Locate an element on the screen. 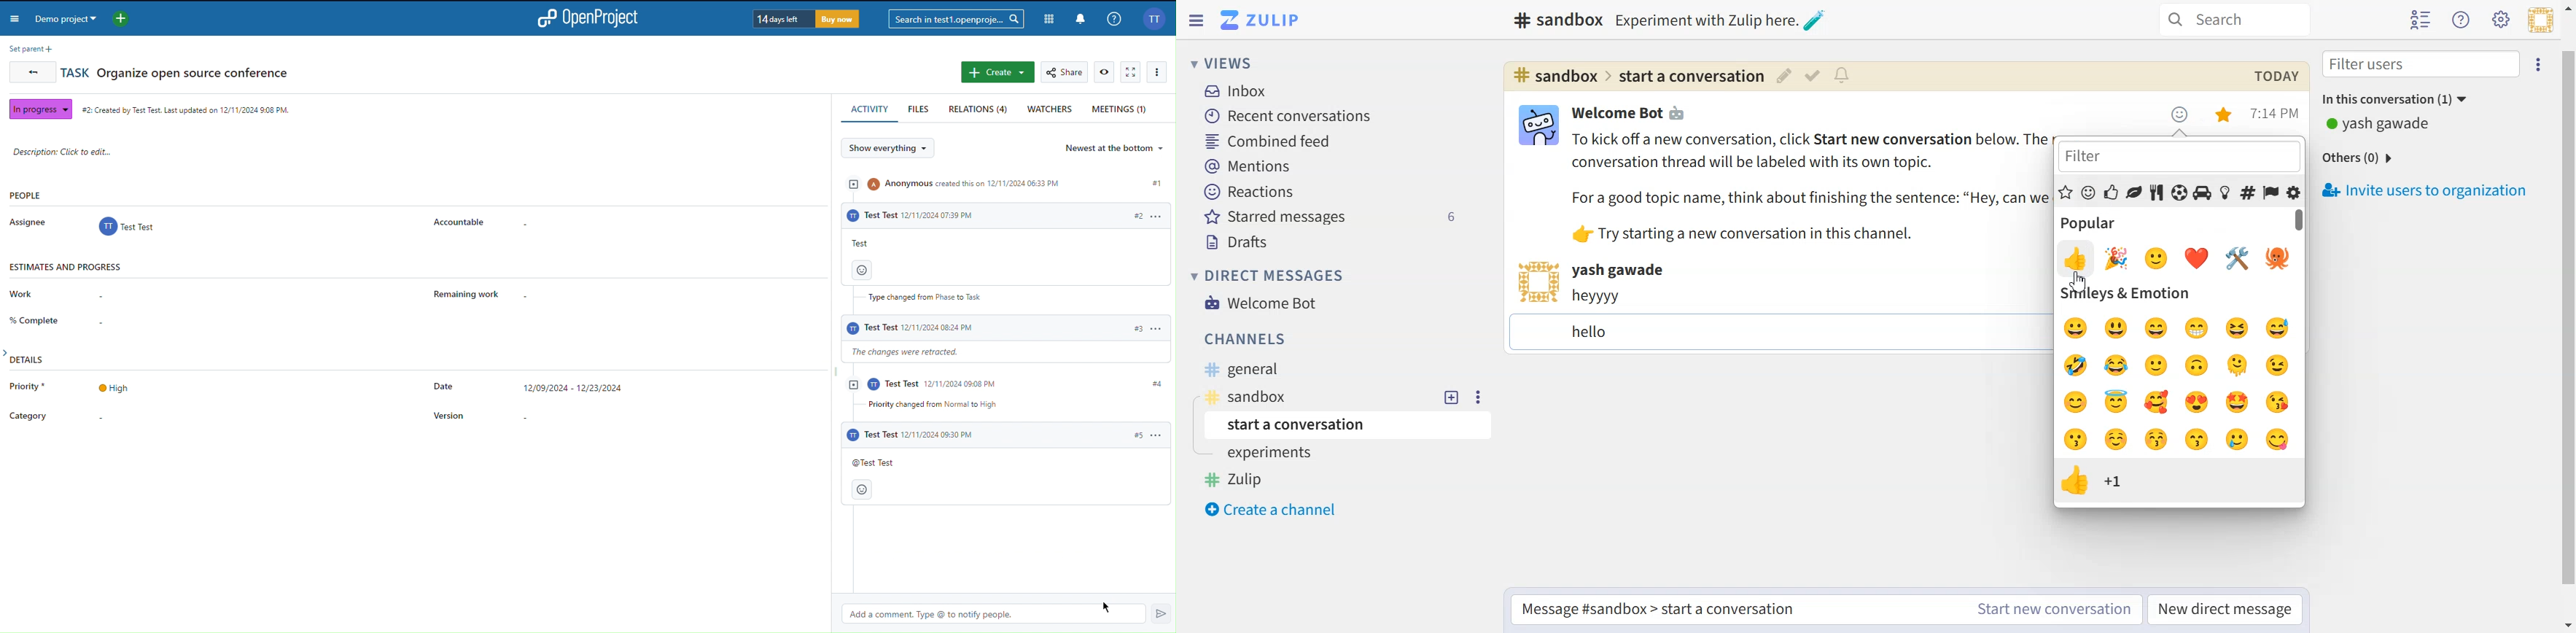 This screenshot has height=644, width=2576. Animal and nature is located at coordinates (2134, 193).